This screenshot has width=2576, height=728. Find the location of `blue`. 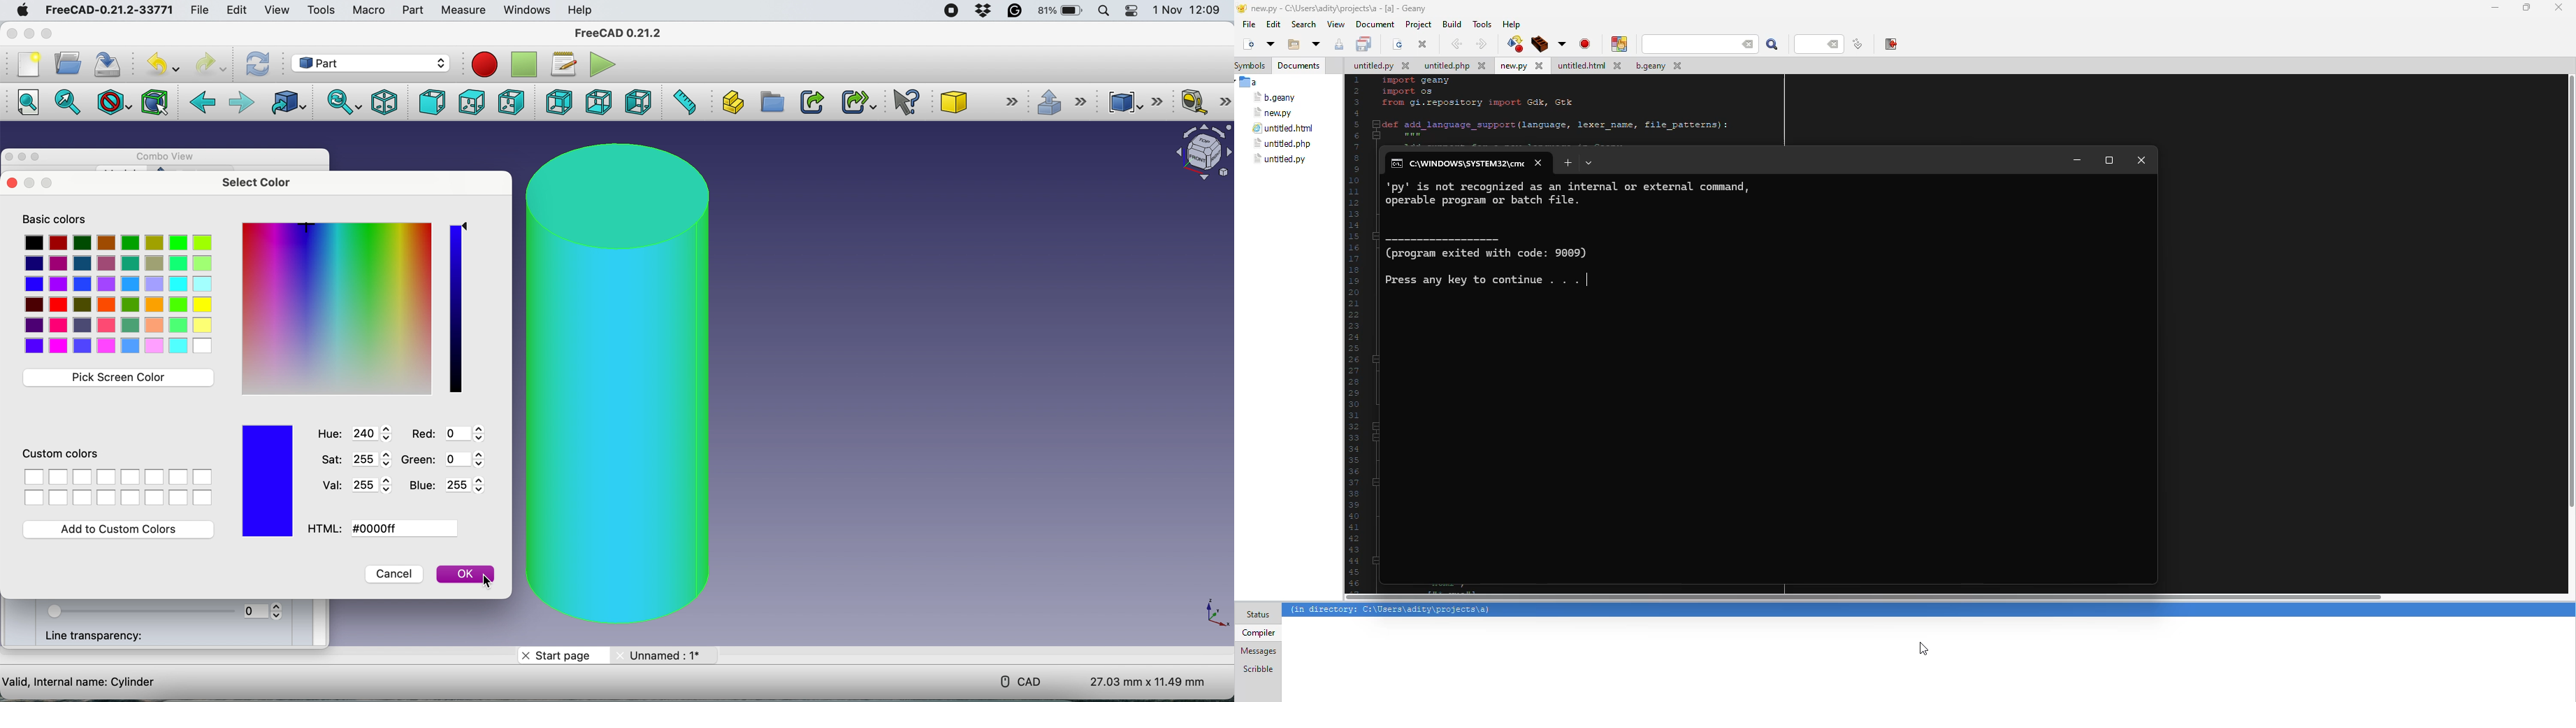

blue is located at coordinates (452, 487).